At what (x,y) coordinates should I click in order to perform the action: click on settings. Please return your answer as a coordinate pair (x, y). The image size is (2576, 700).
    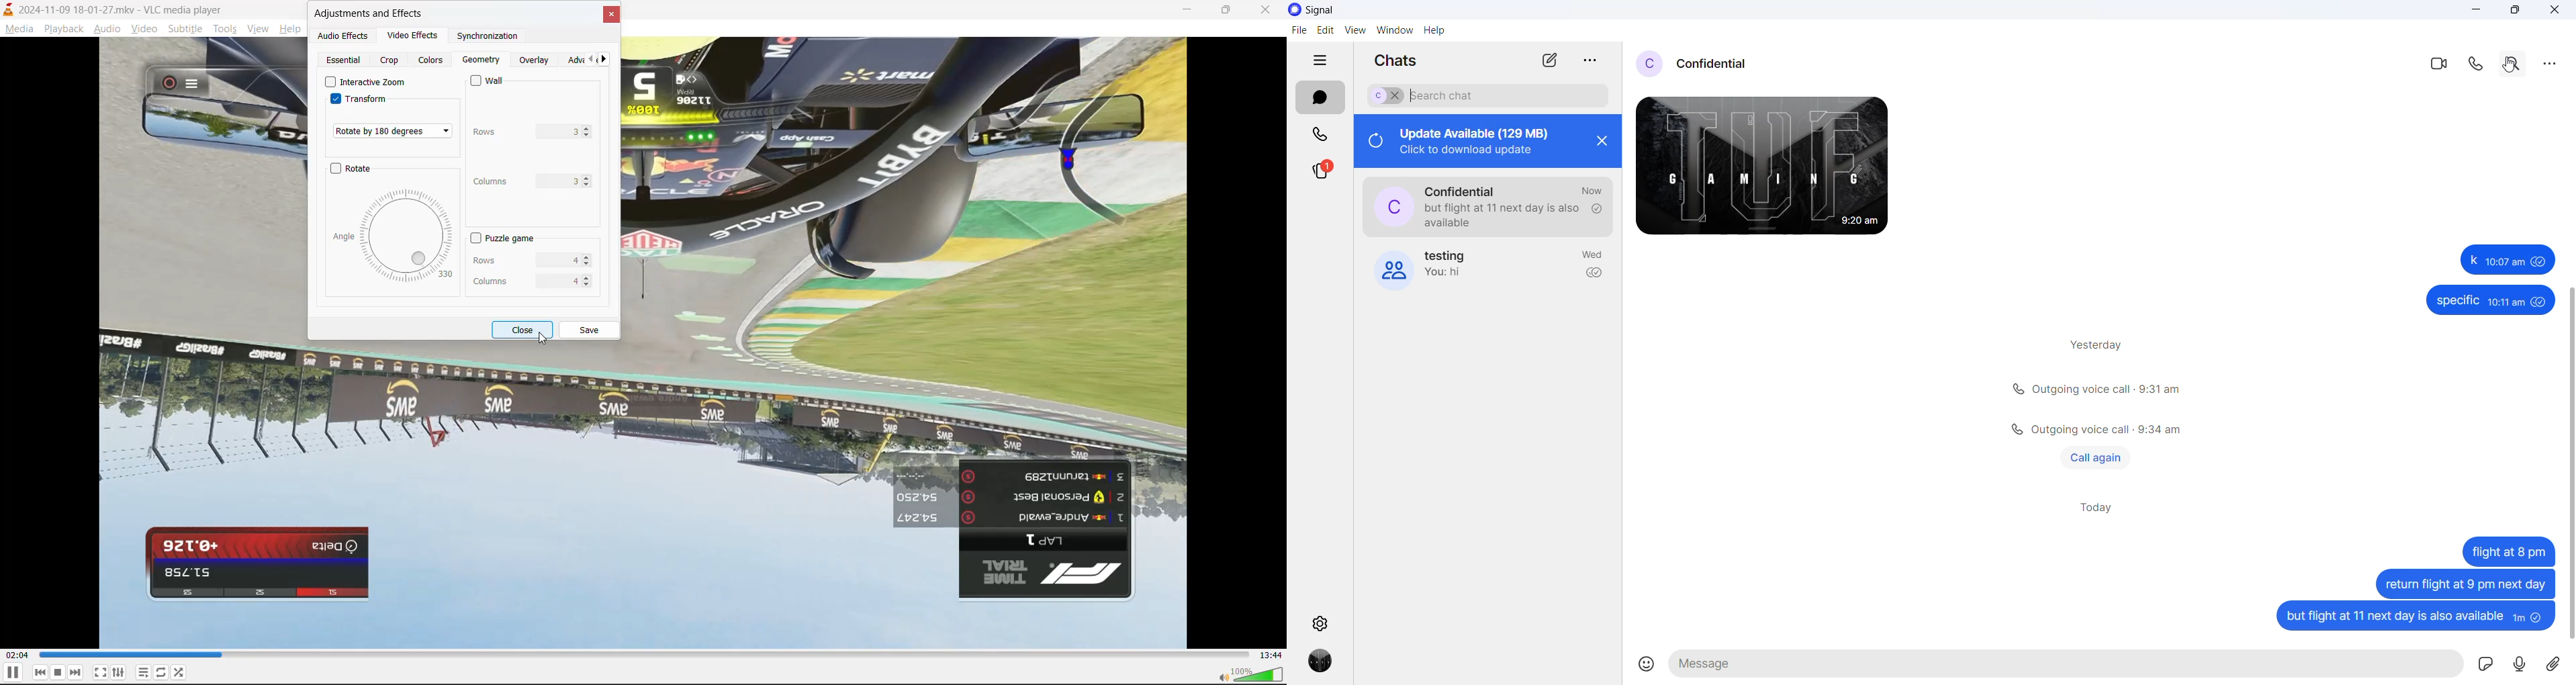
    Looking at the image, I should click on (1324, 622).